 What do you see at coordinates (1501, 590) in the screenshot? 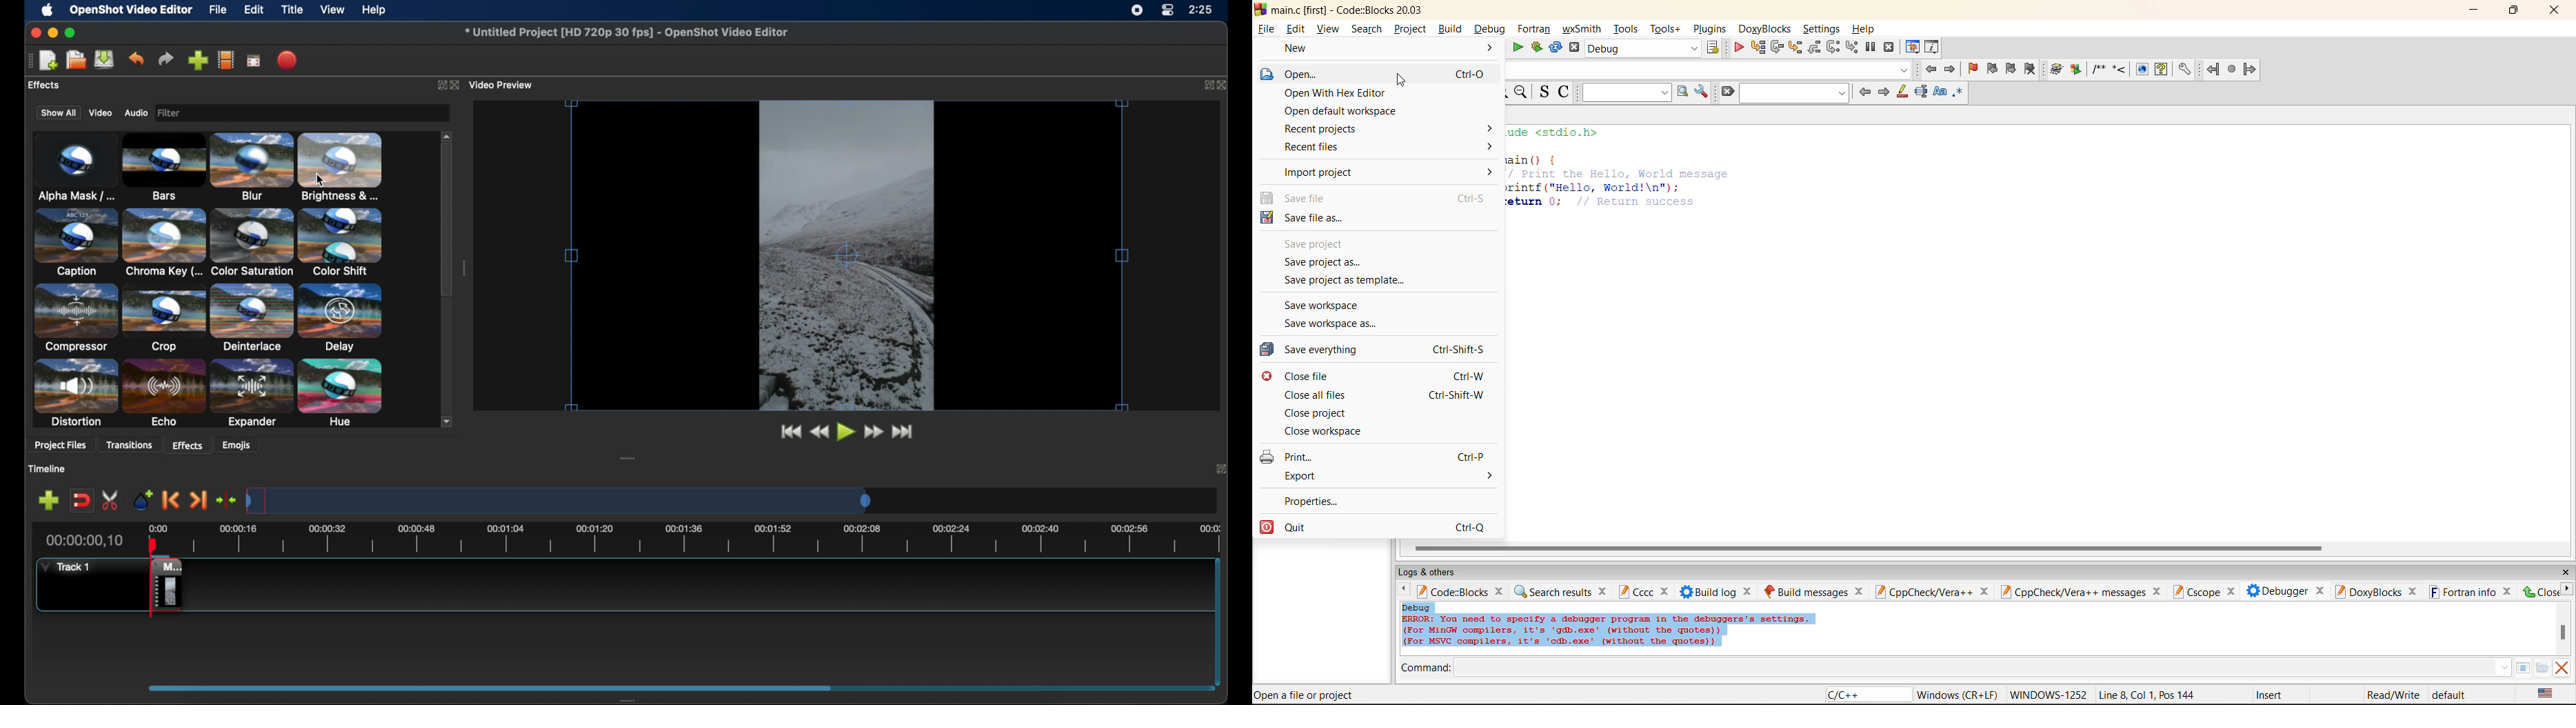
I see `close` at bounding box center [1501, 590].